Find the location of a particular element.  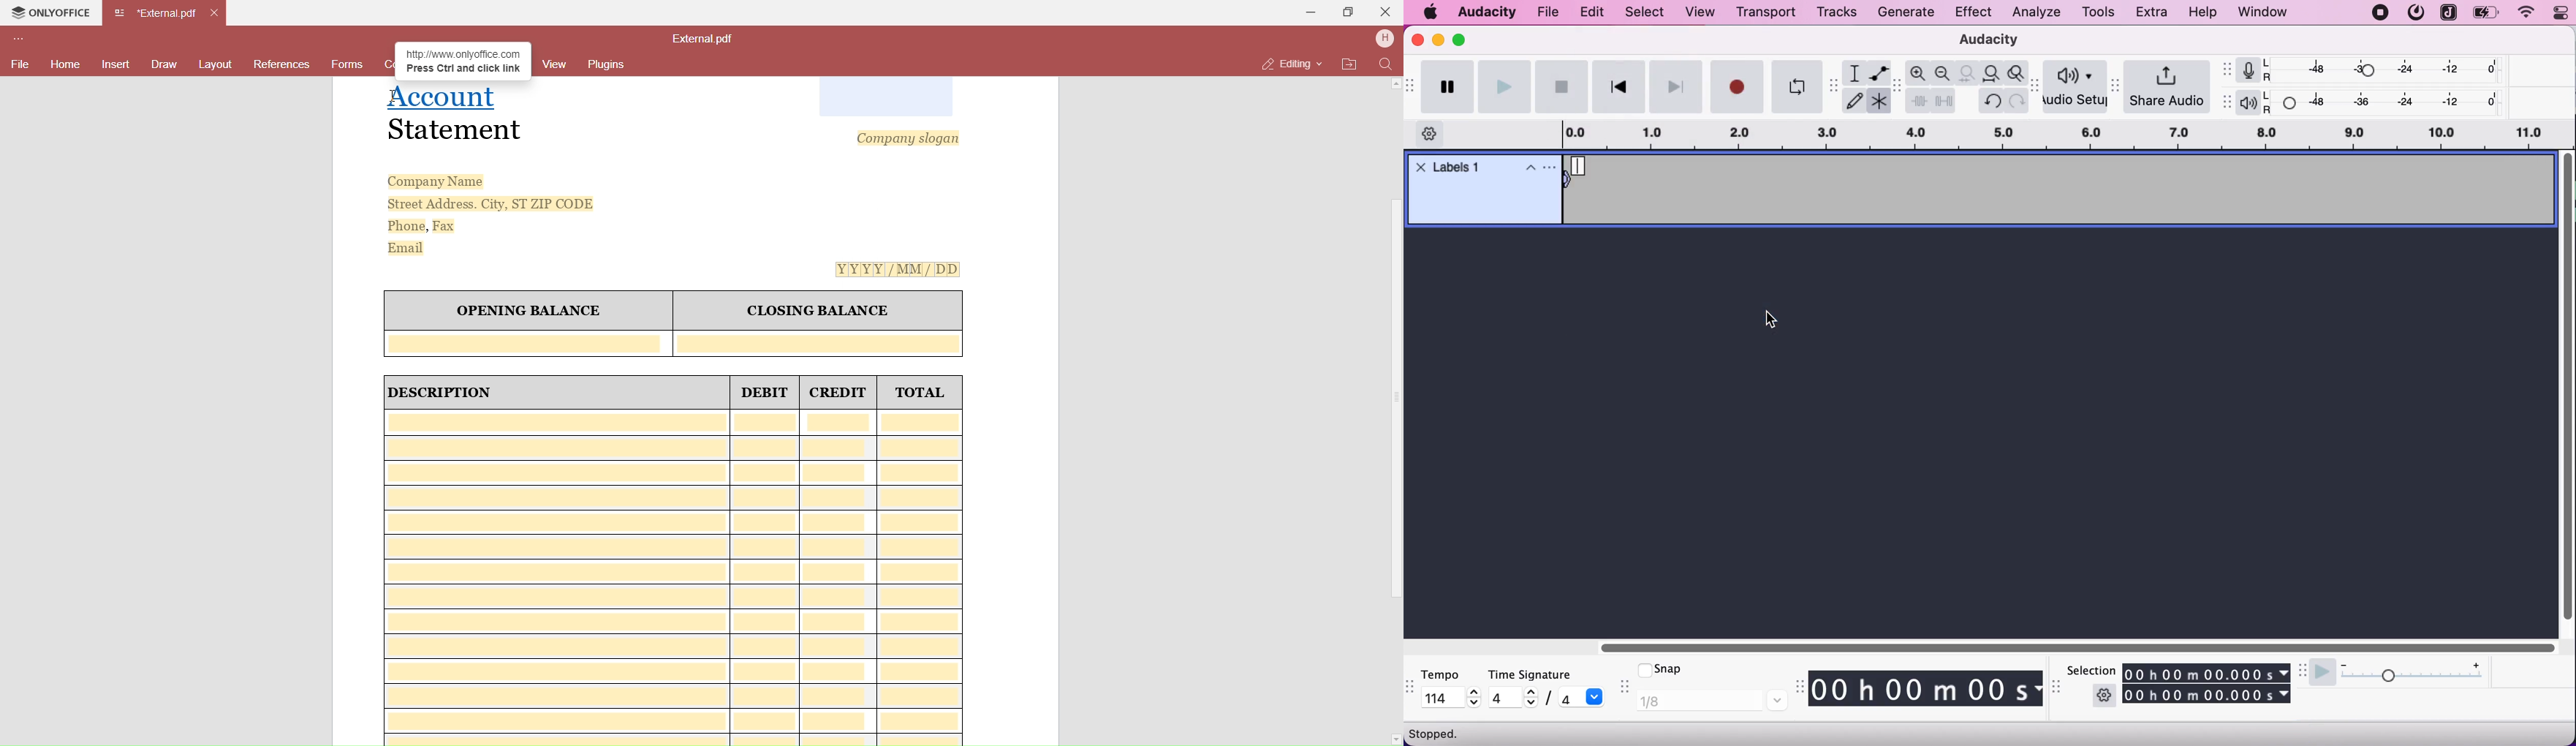

Plugins is located at coordinates (610, 63).